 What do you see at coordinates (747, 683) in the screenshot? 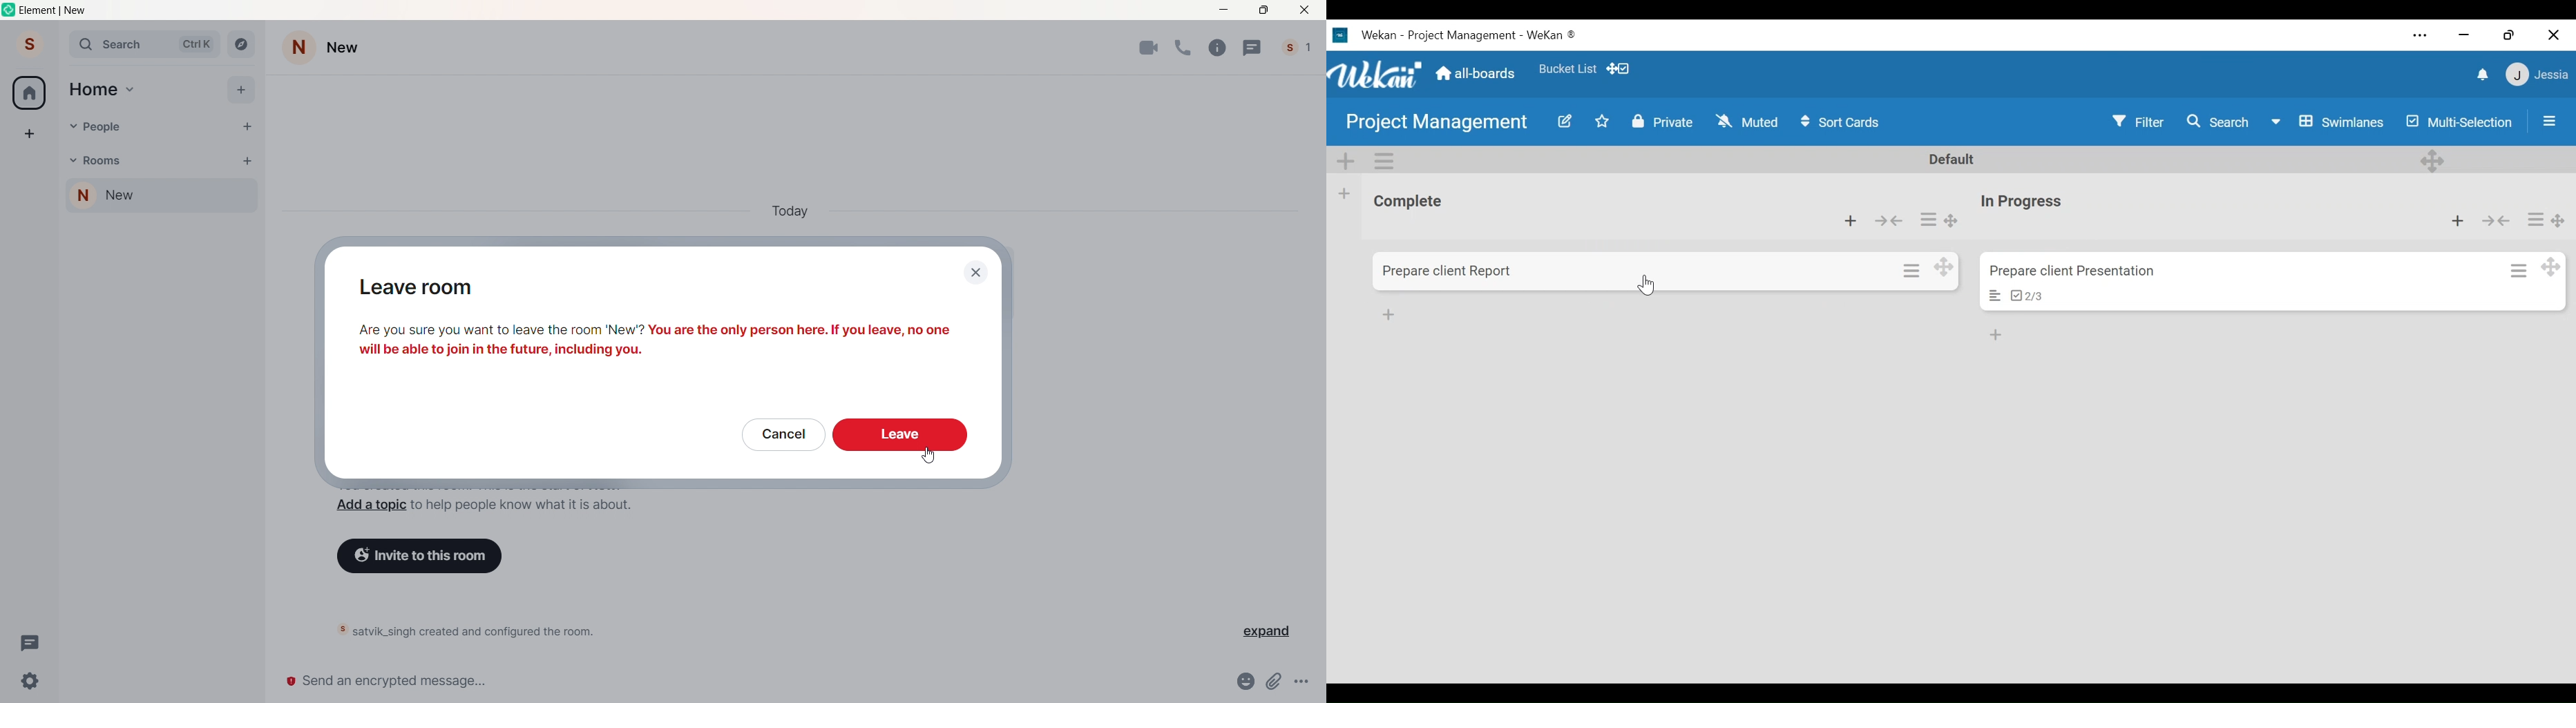
I see `send an encrypted message...` at bounding box center [747, 683].